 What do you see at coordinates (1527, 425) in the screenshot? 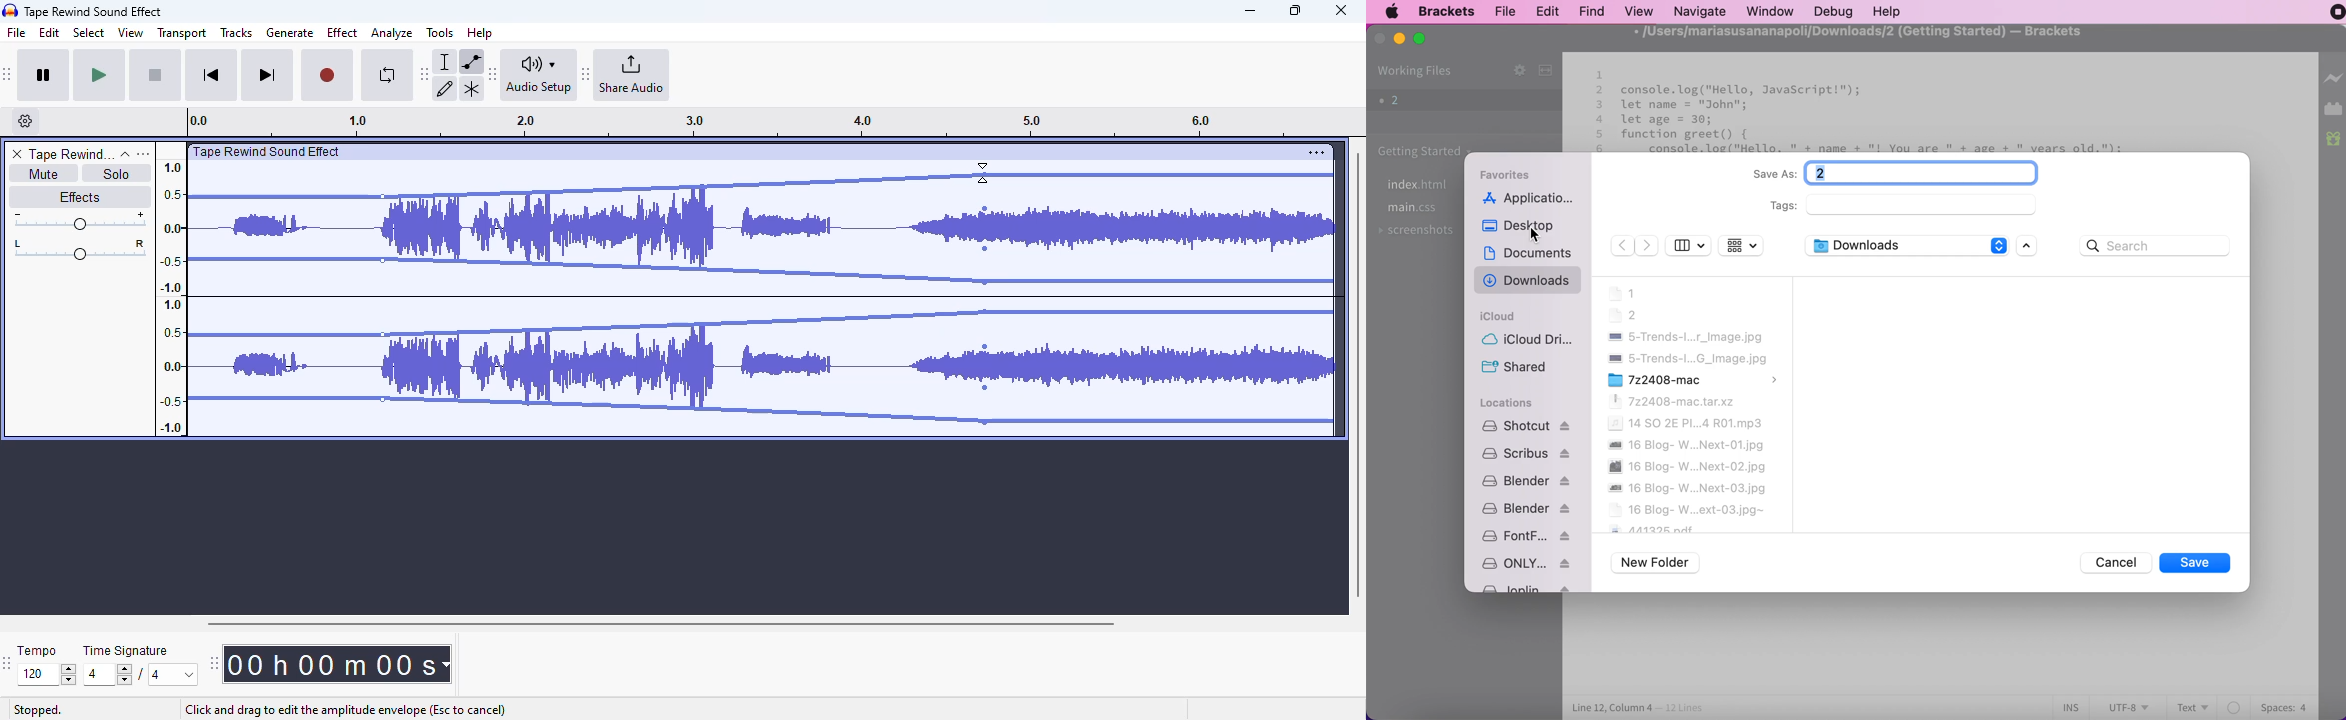
I see `shotcut` at bounding box center [1527, 425].